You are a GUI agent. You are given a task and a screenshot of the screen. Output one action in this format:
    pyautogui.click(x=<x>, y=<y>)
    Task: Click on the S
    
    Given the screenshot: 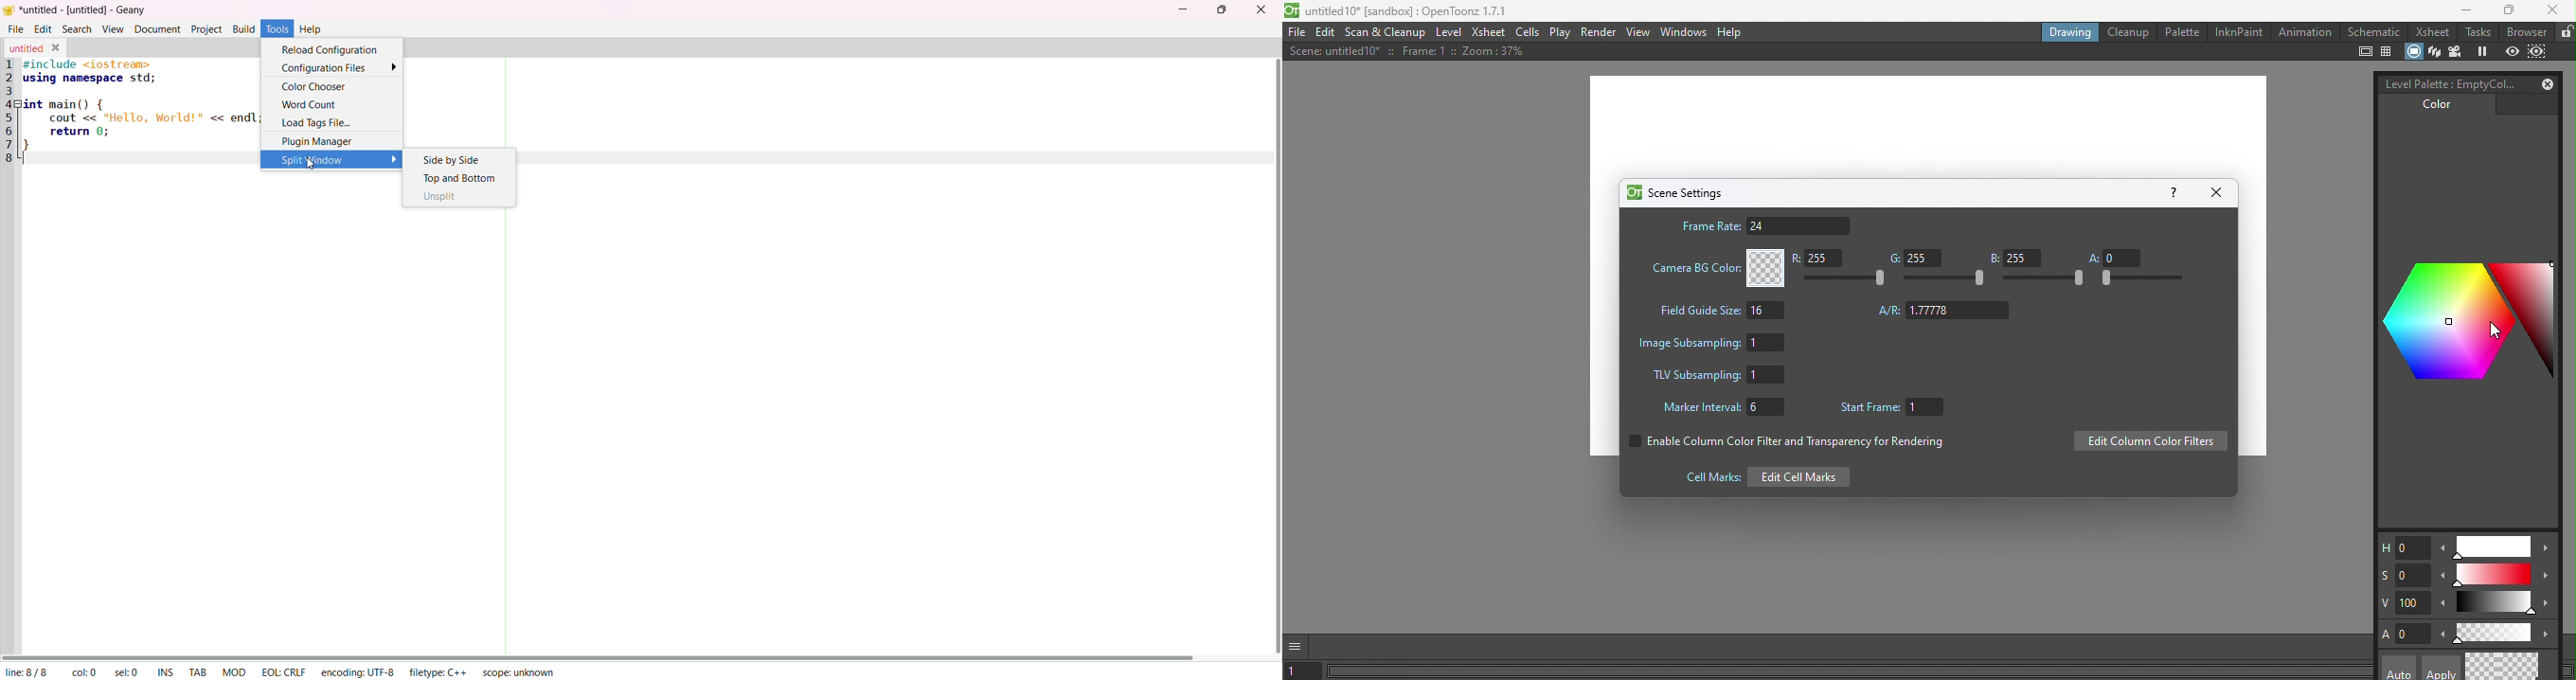 What is the action you would take?
    pyautogui.click(x=2403, y=574)
    